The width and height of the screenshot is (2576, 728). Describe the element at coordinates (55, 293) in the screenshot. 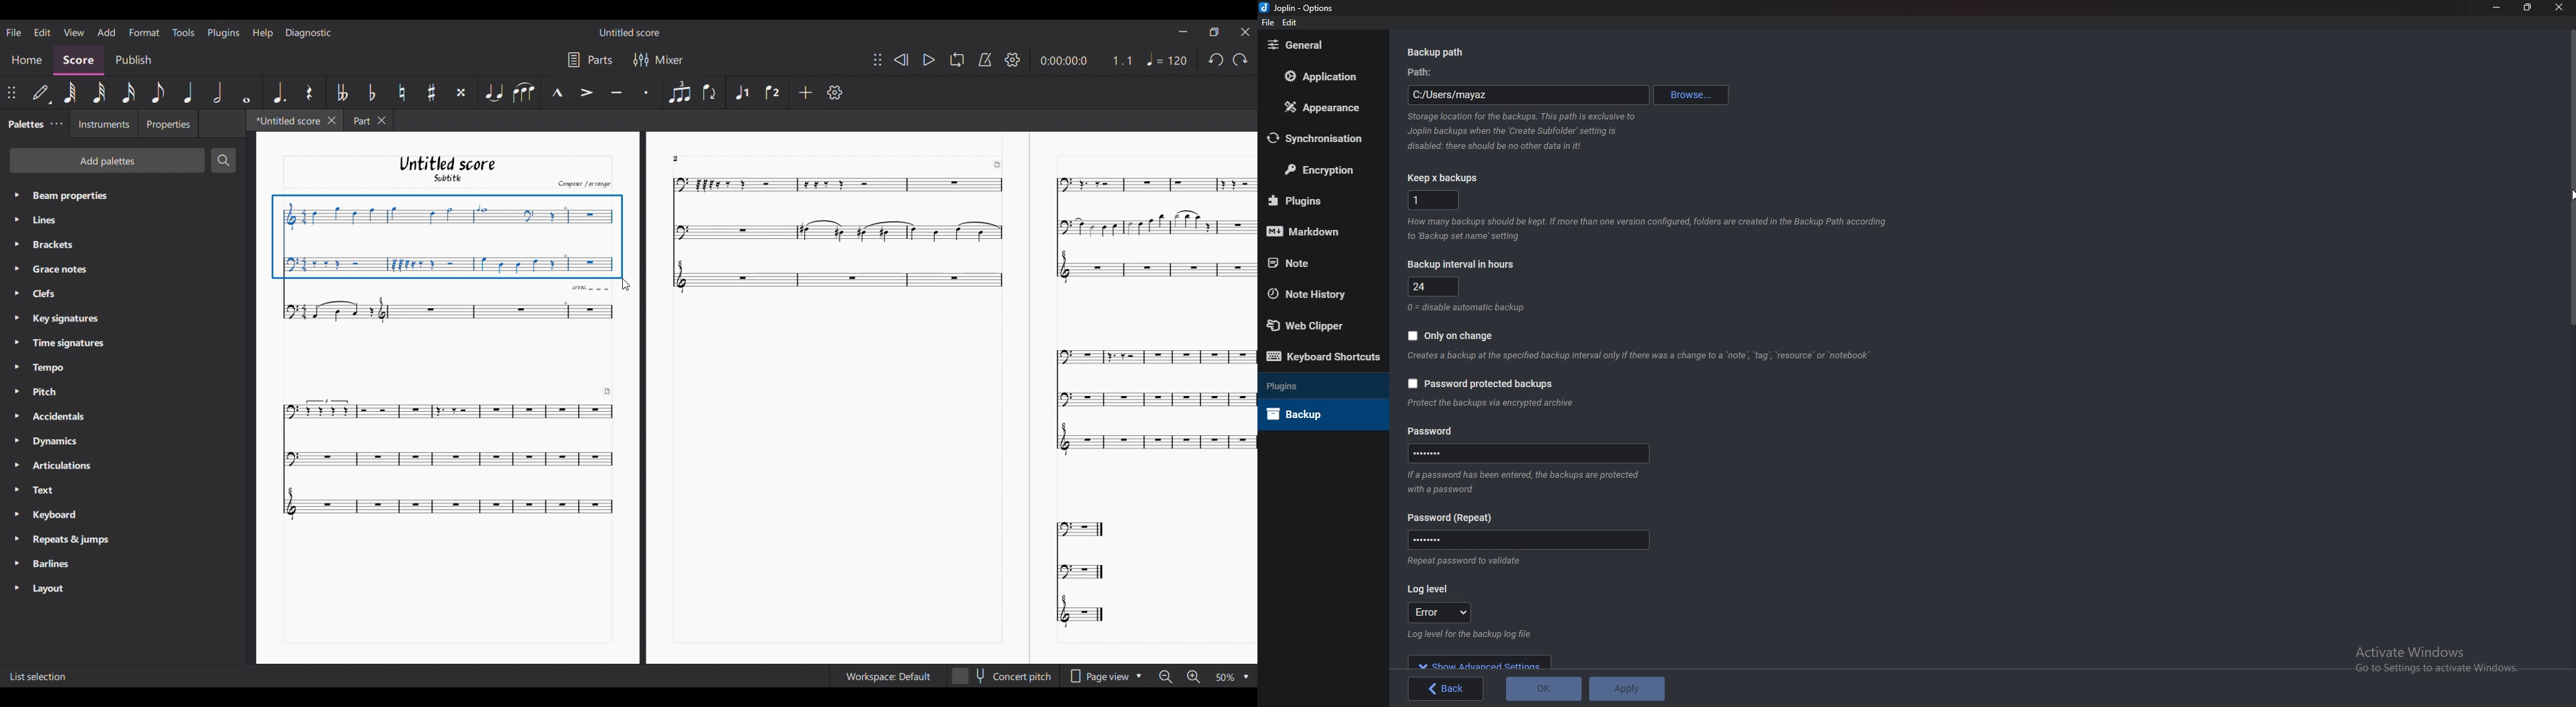

I see `Clefs` at that location.